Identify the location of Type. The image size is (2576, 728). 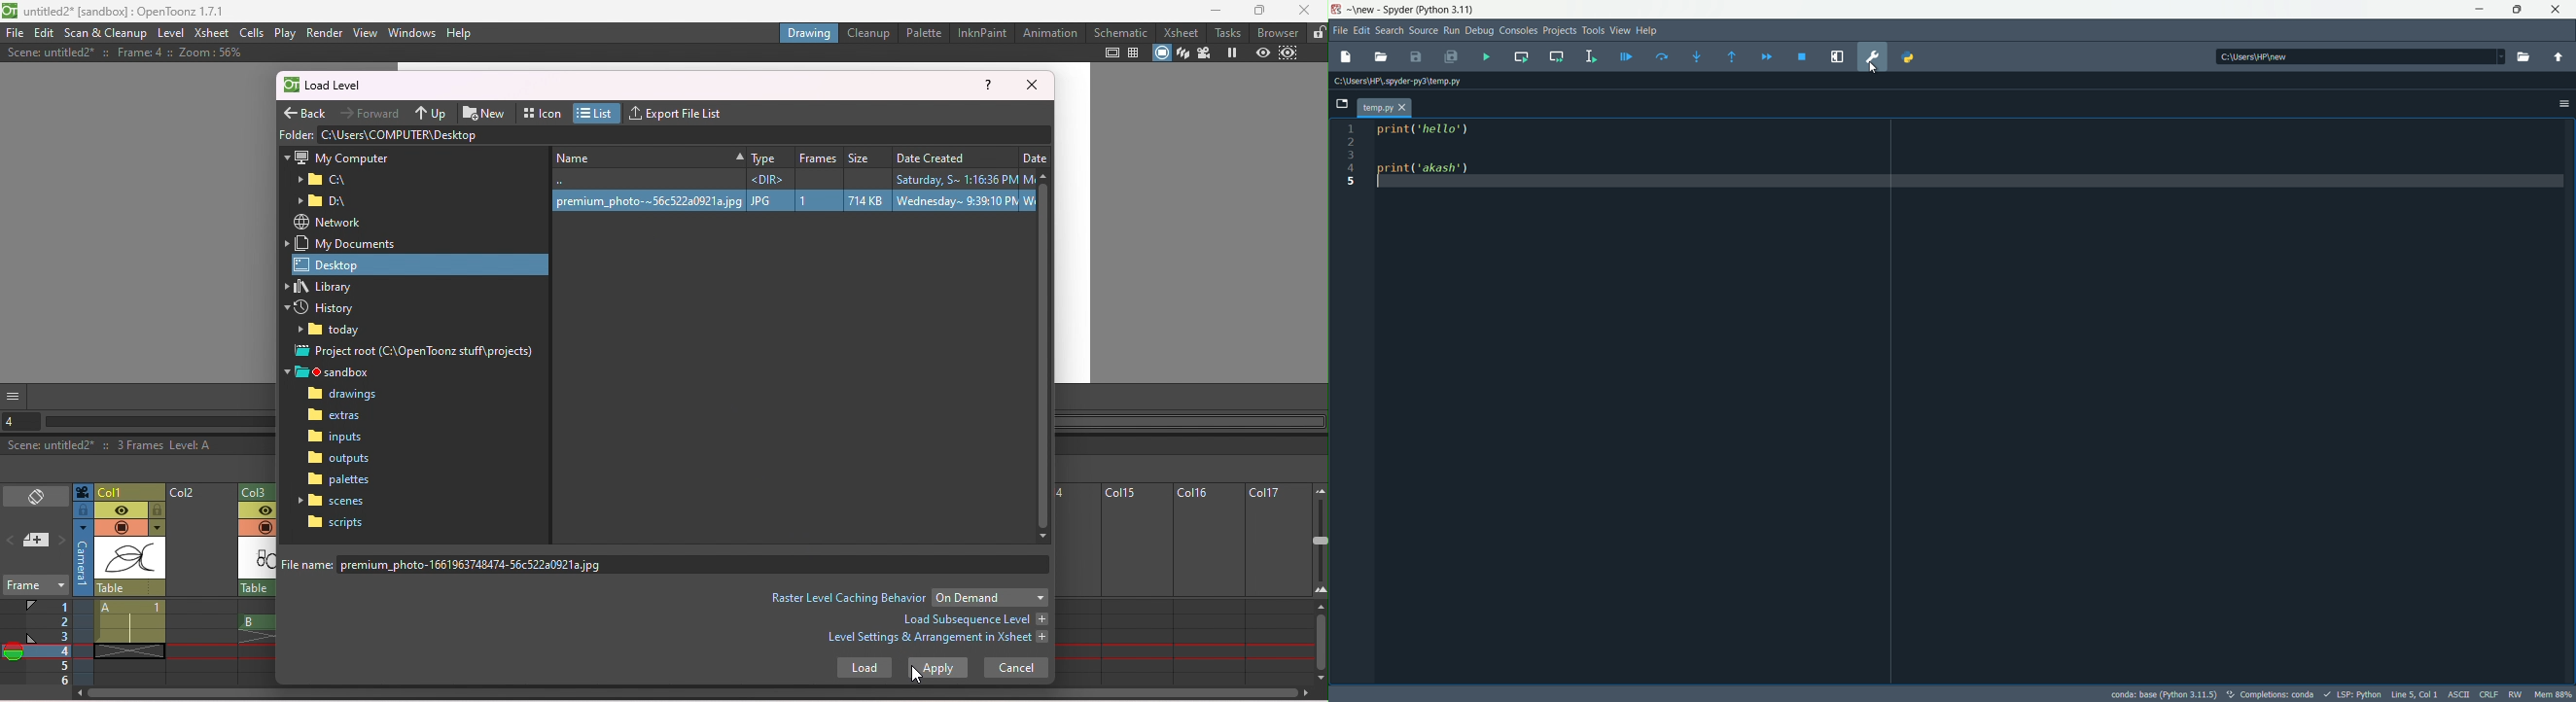
(768, 155).